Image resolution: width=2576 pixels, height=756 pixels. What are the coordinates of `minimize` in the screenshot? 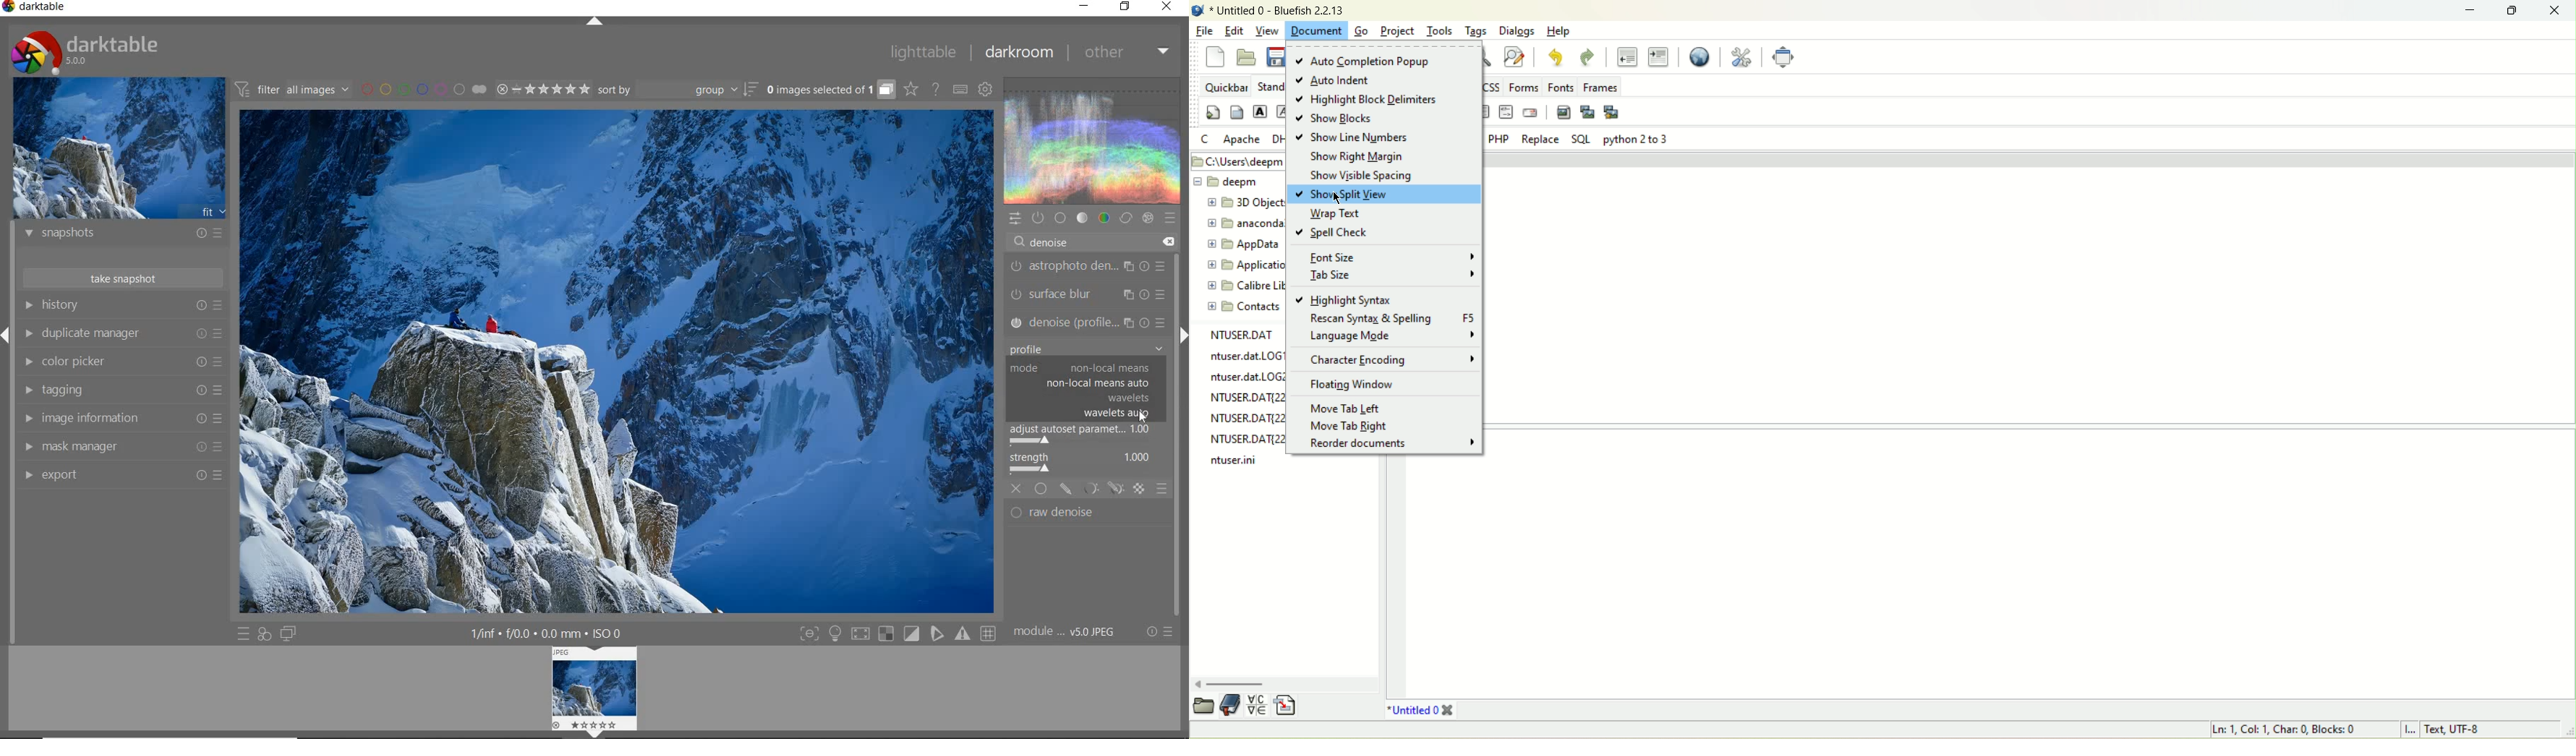 It's located at (2475, 9).